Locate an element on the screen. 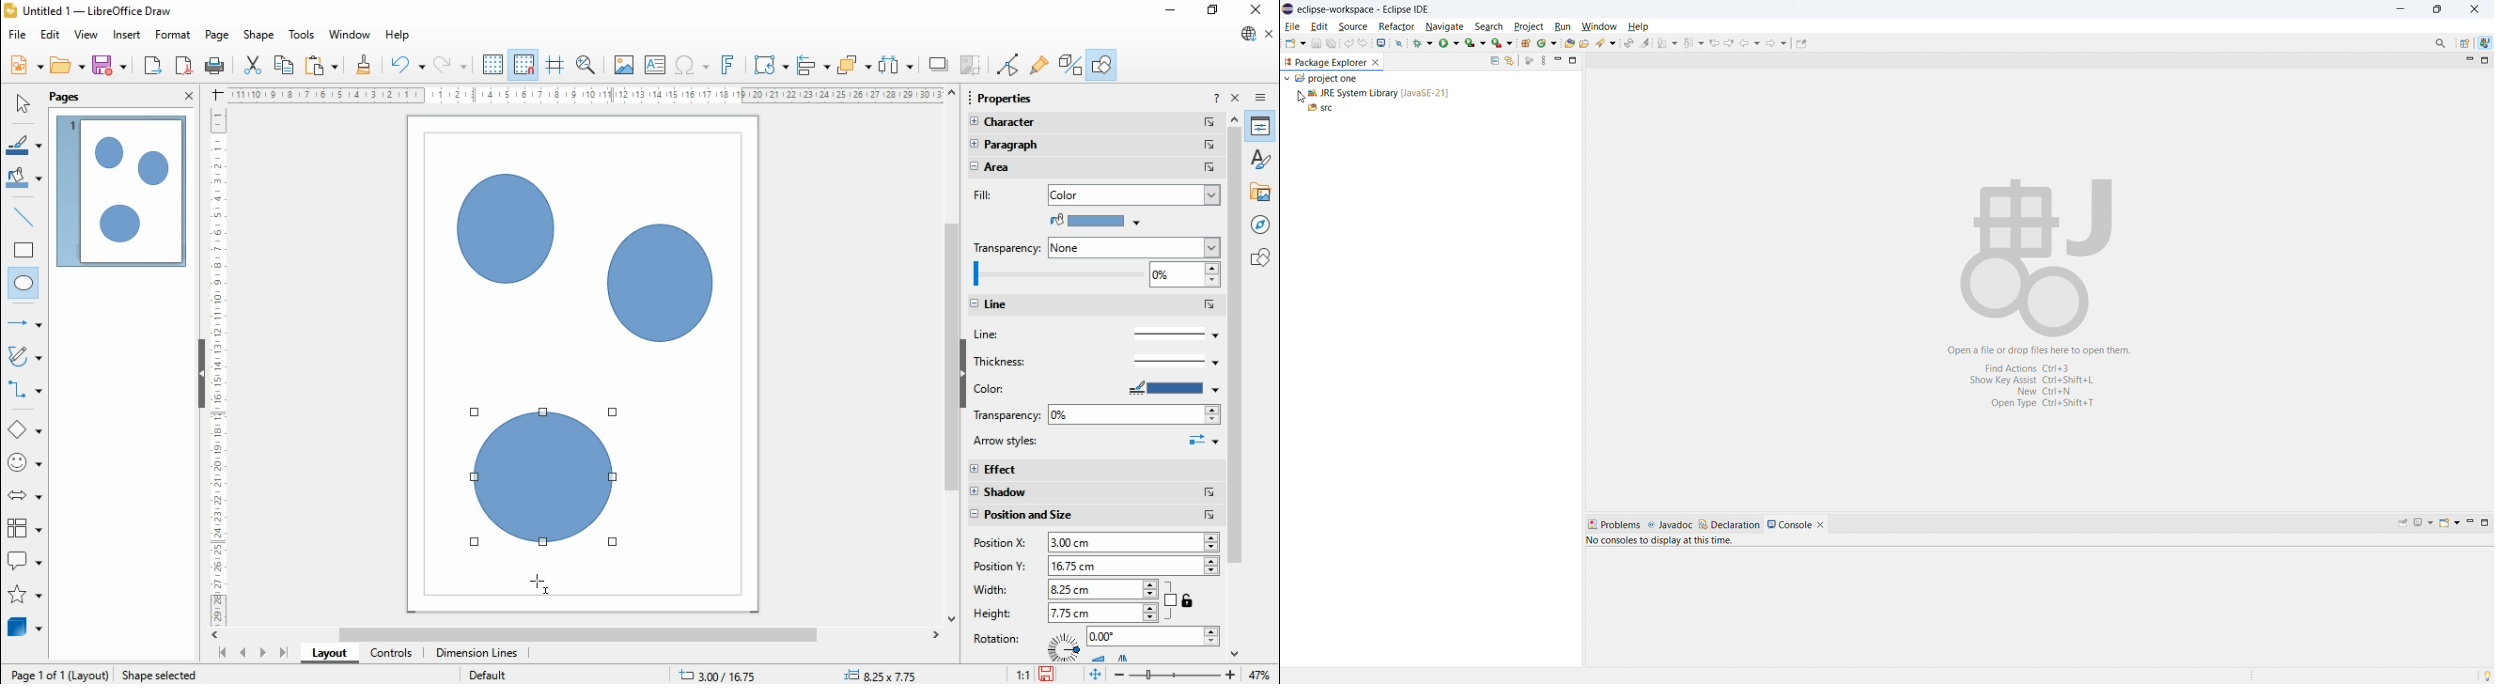   .11.58/ 13.41 is located at coordinates (719, 674).